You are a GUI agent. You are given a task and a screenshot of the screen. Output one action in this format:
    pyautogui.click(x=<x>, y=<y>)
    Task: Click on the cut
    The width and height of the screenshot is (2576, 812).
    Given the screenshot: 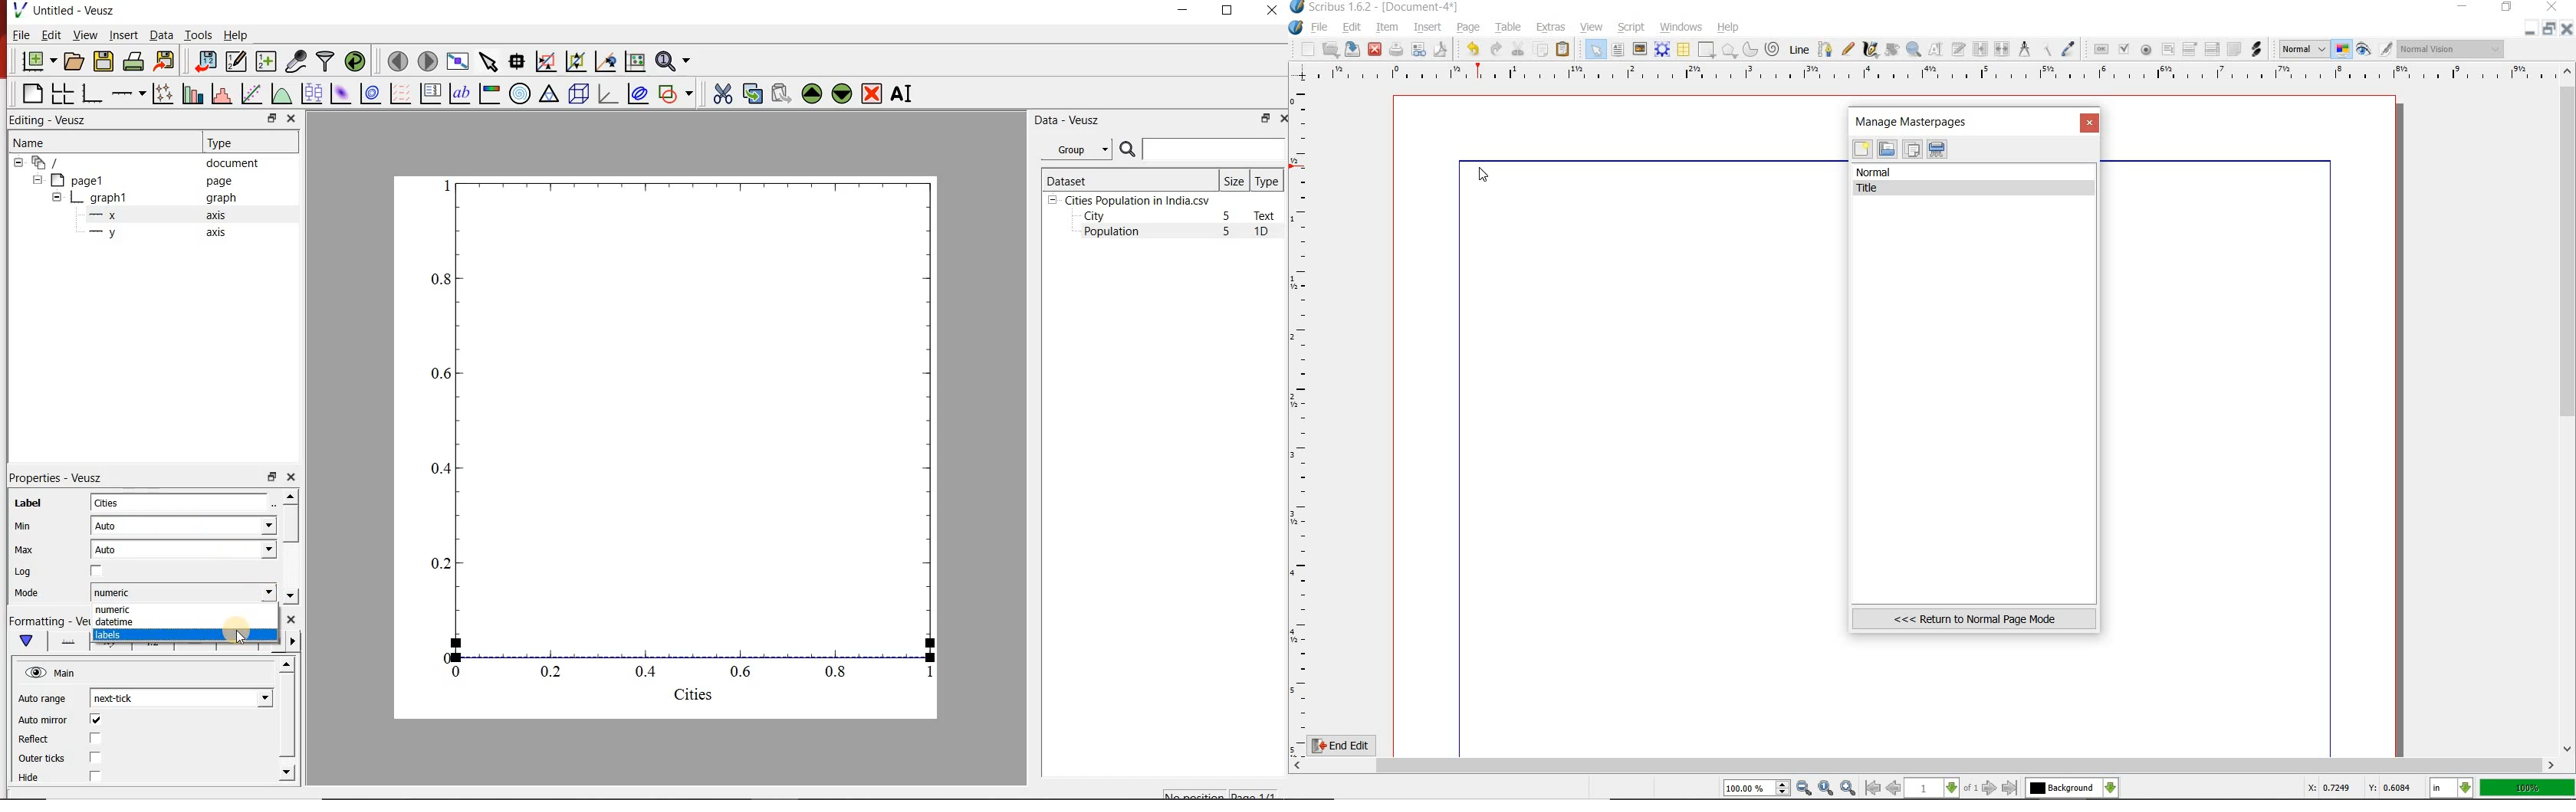 What is the action you would take?
    pyautogui.click(x=1518, y=48)
    